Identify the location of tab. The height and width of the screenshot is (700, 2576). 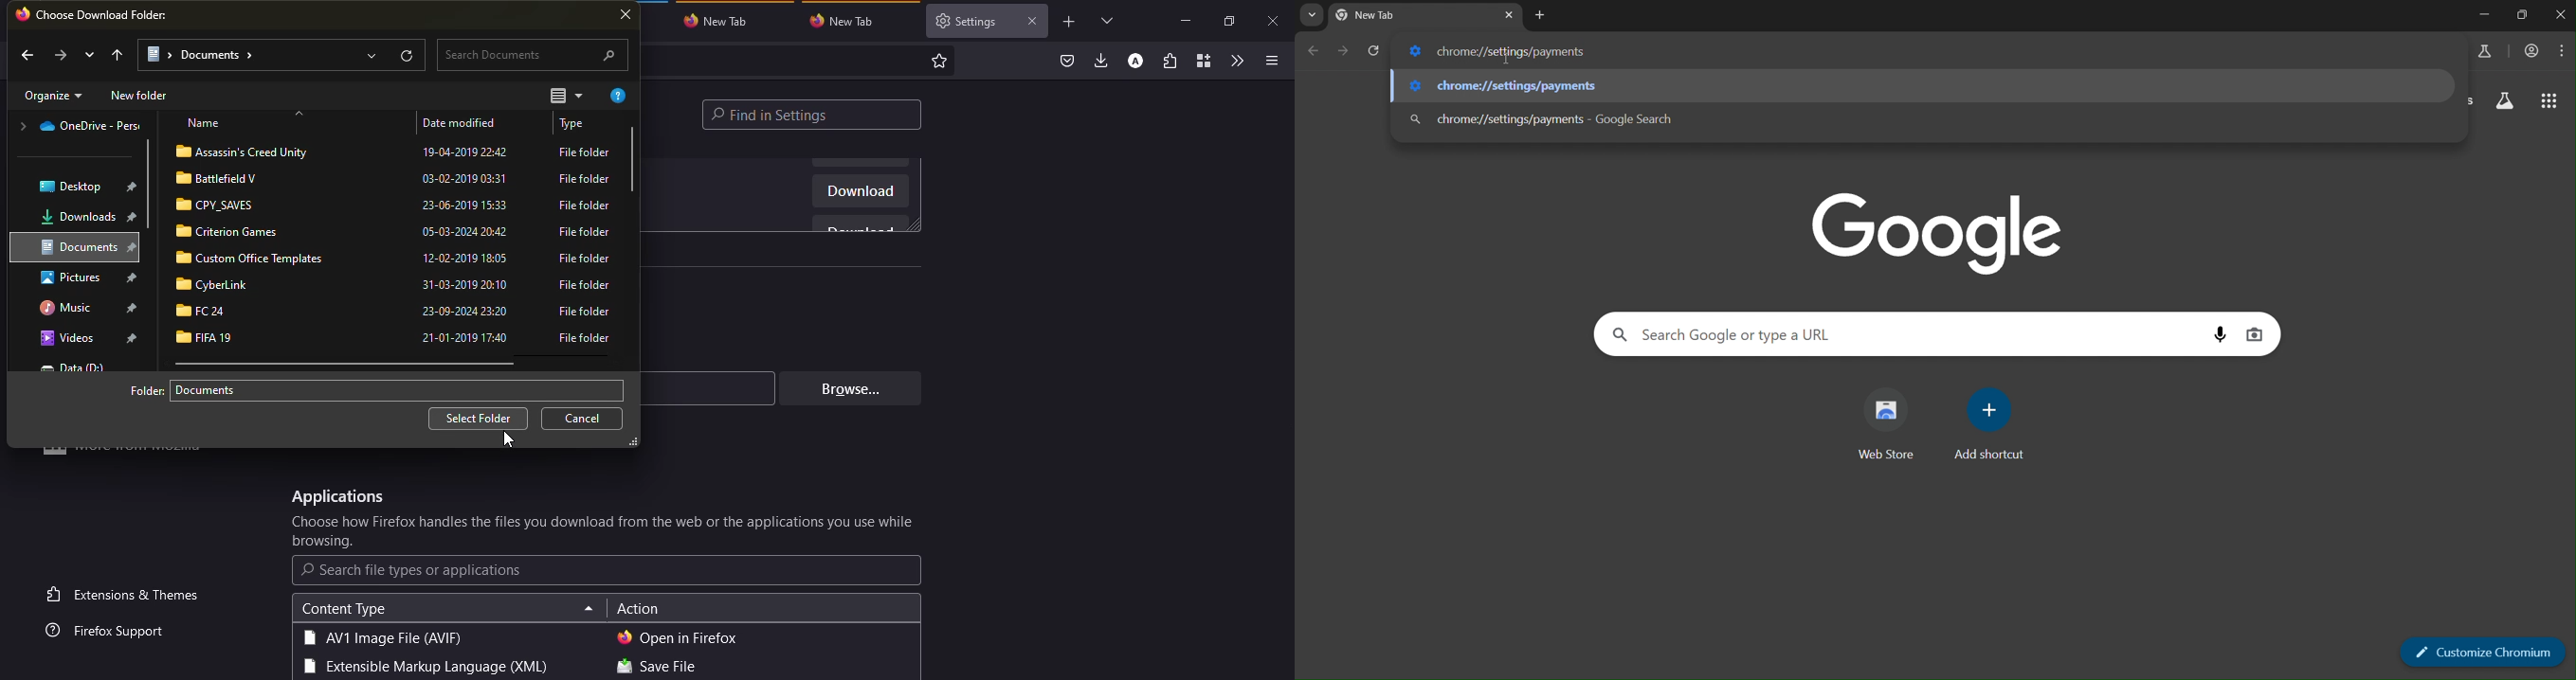
(847, 21).